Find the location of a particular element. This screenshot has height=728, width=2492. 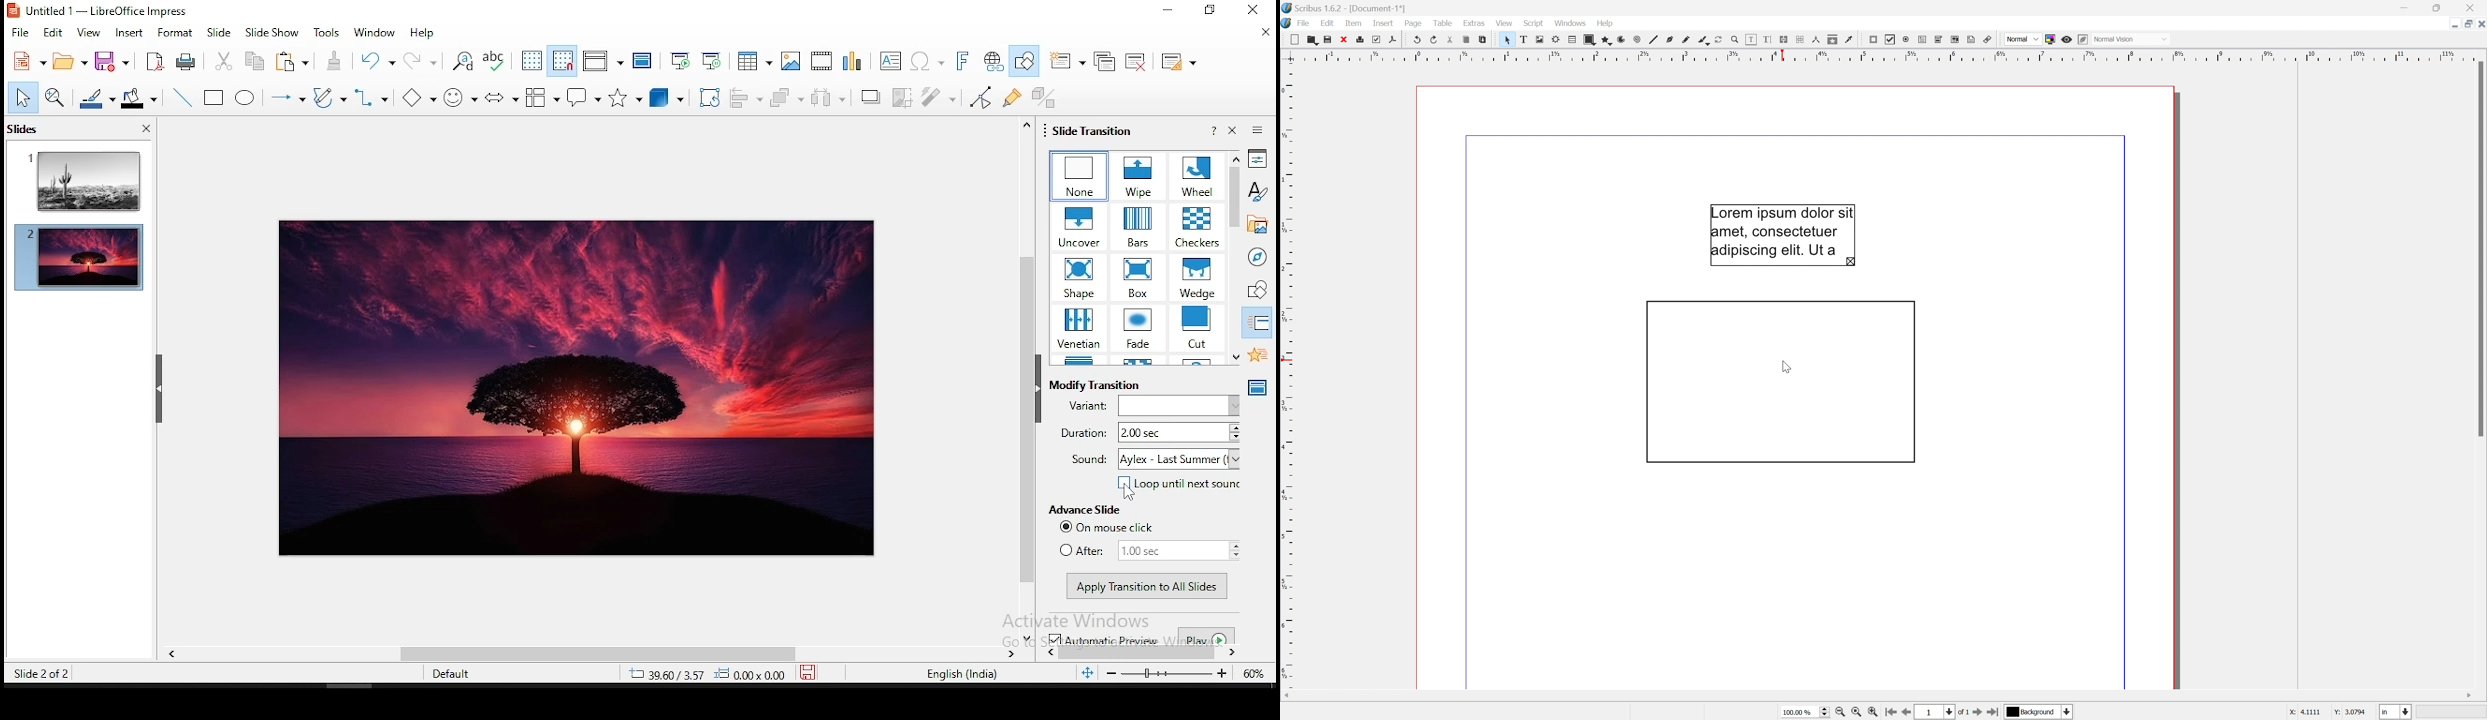

Save as PDF is located at coordinates (1393, 41).